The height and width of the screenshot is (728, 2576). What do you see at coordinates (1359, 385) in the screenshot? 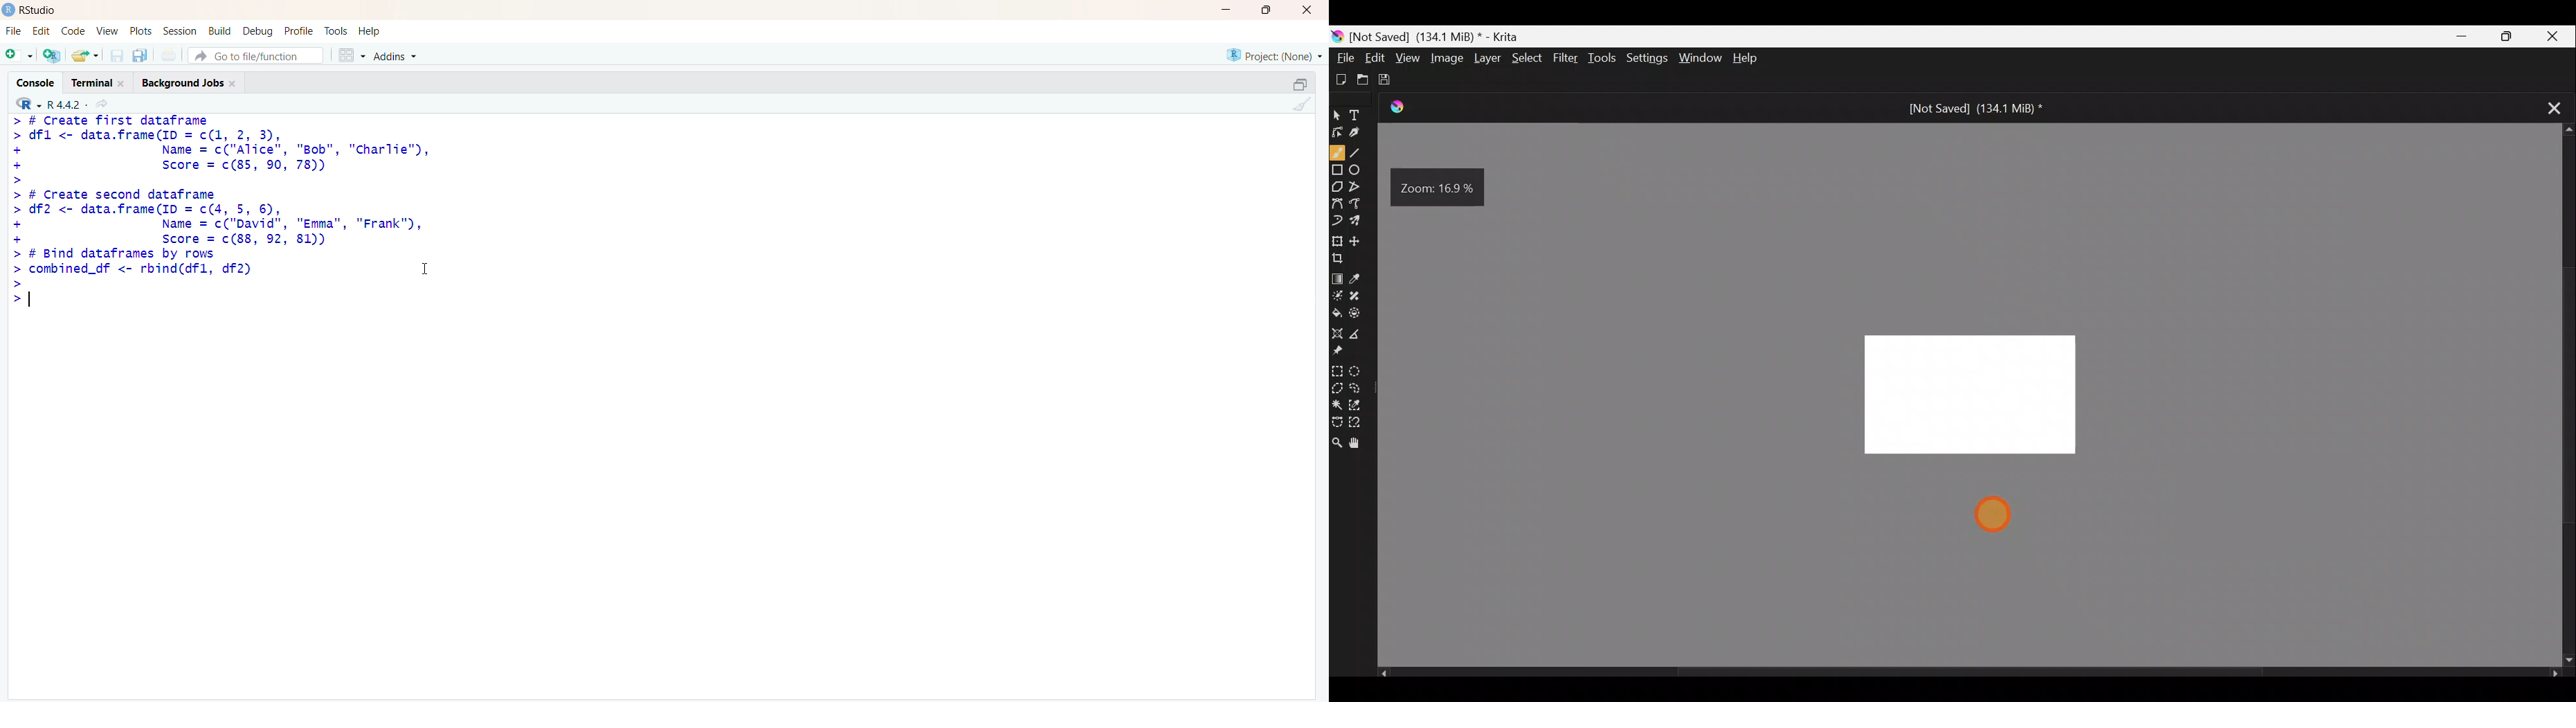
I see `Freehand selection tool` at bounding box center [1359, 385].